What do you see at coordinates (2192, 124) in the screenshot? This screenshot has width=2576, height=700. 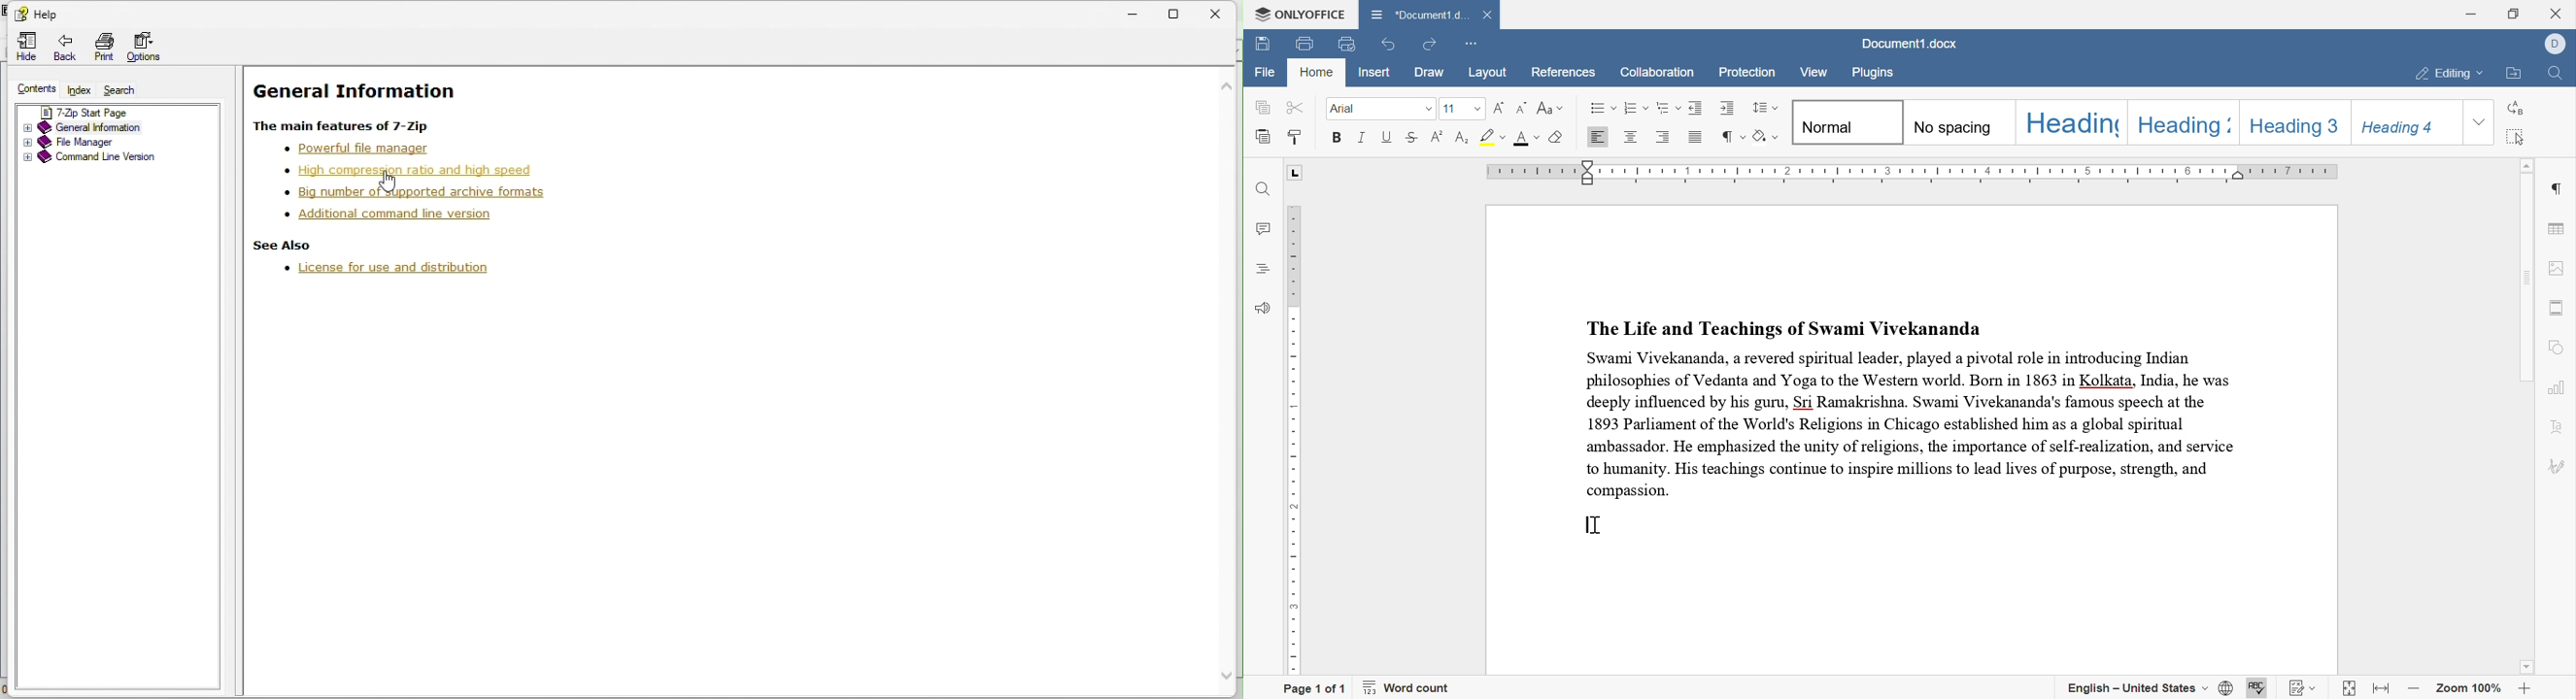 I see `heading ` at bounding box center [2192, 124].